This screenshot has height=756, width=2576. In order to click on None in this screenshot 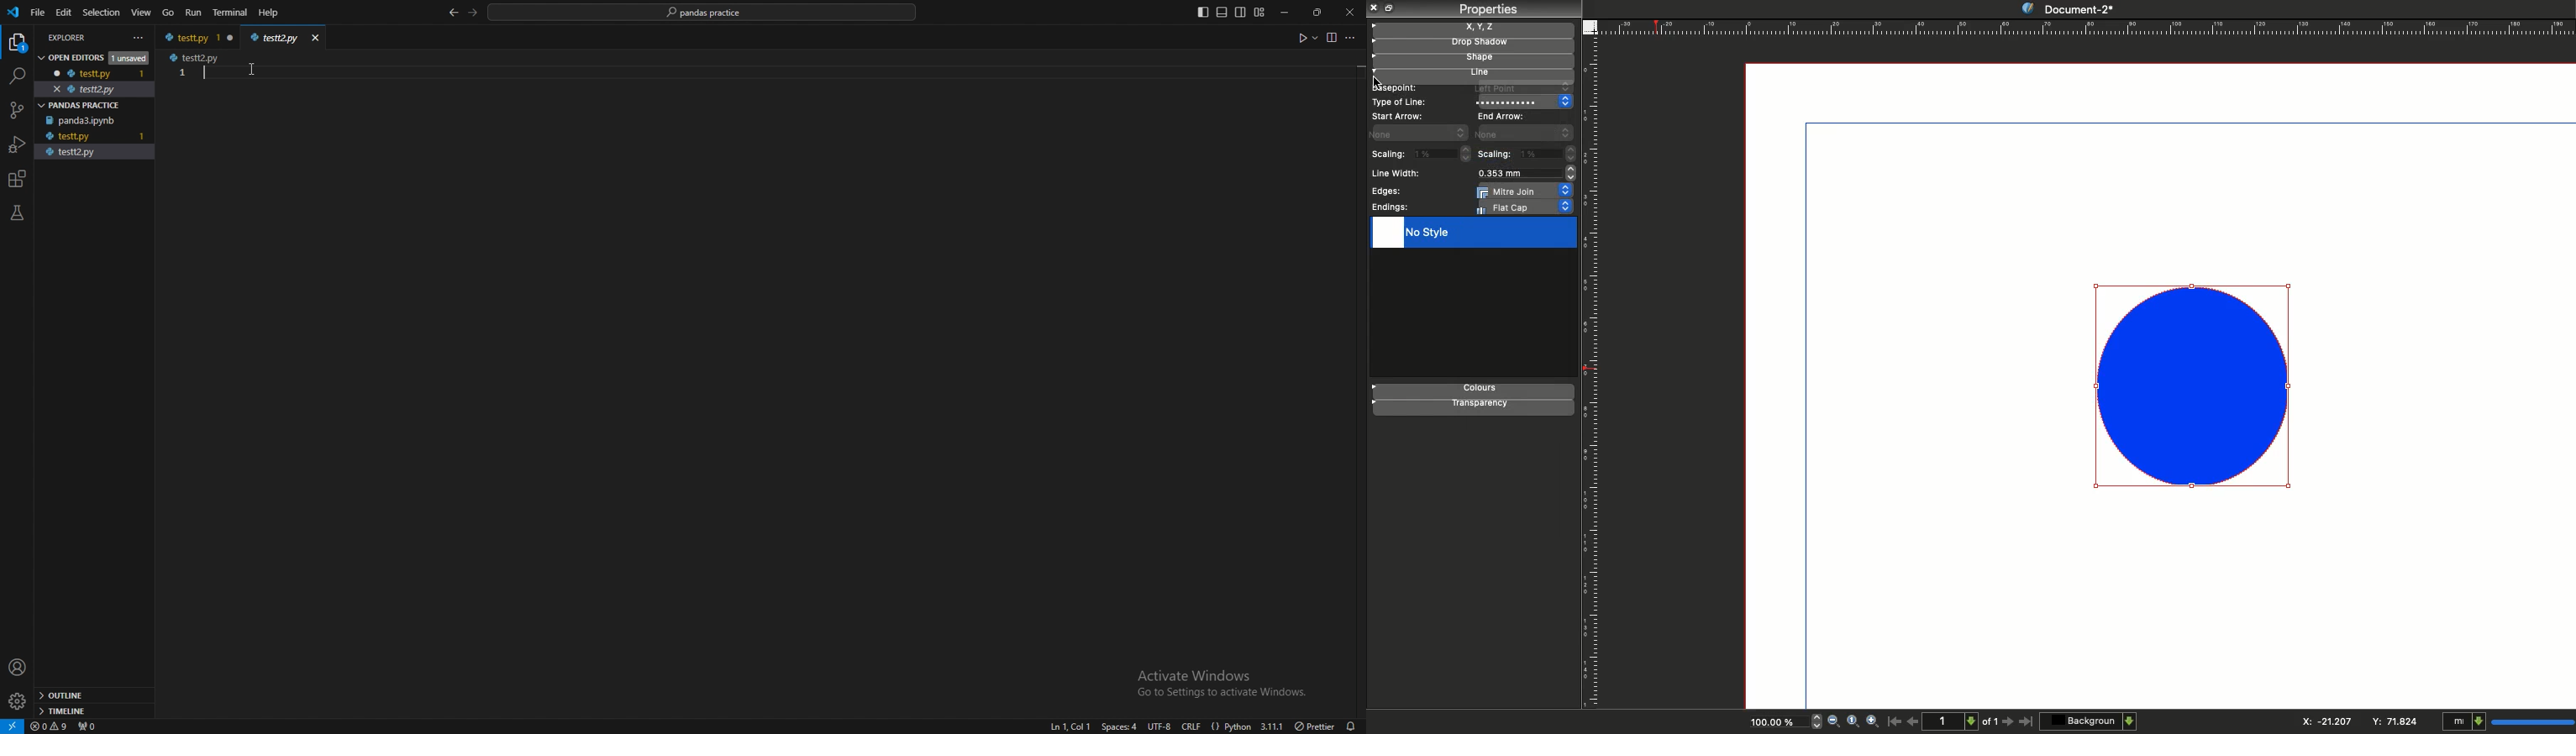, I will do `click(1420, 132)`.